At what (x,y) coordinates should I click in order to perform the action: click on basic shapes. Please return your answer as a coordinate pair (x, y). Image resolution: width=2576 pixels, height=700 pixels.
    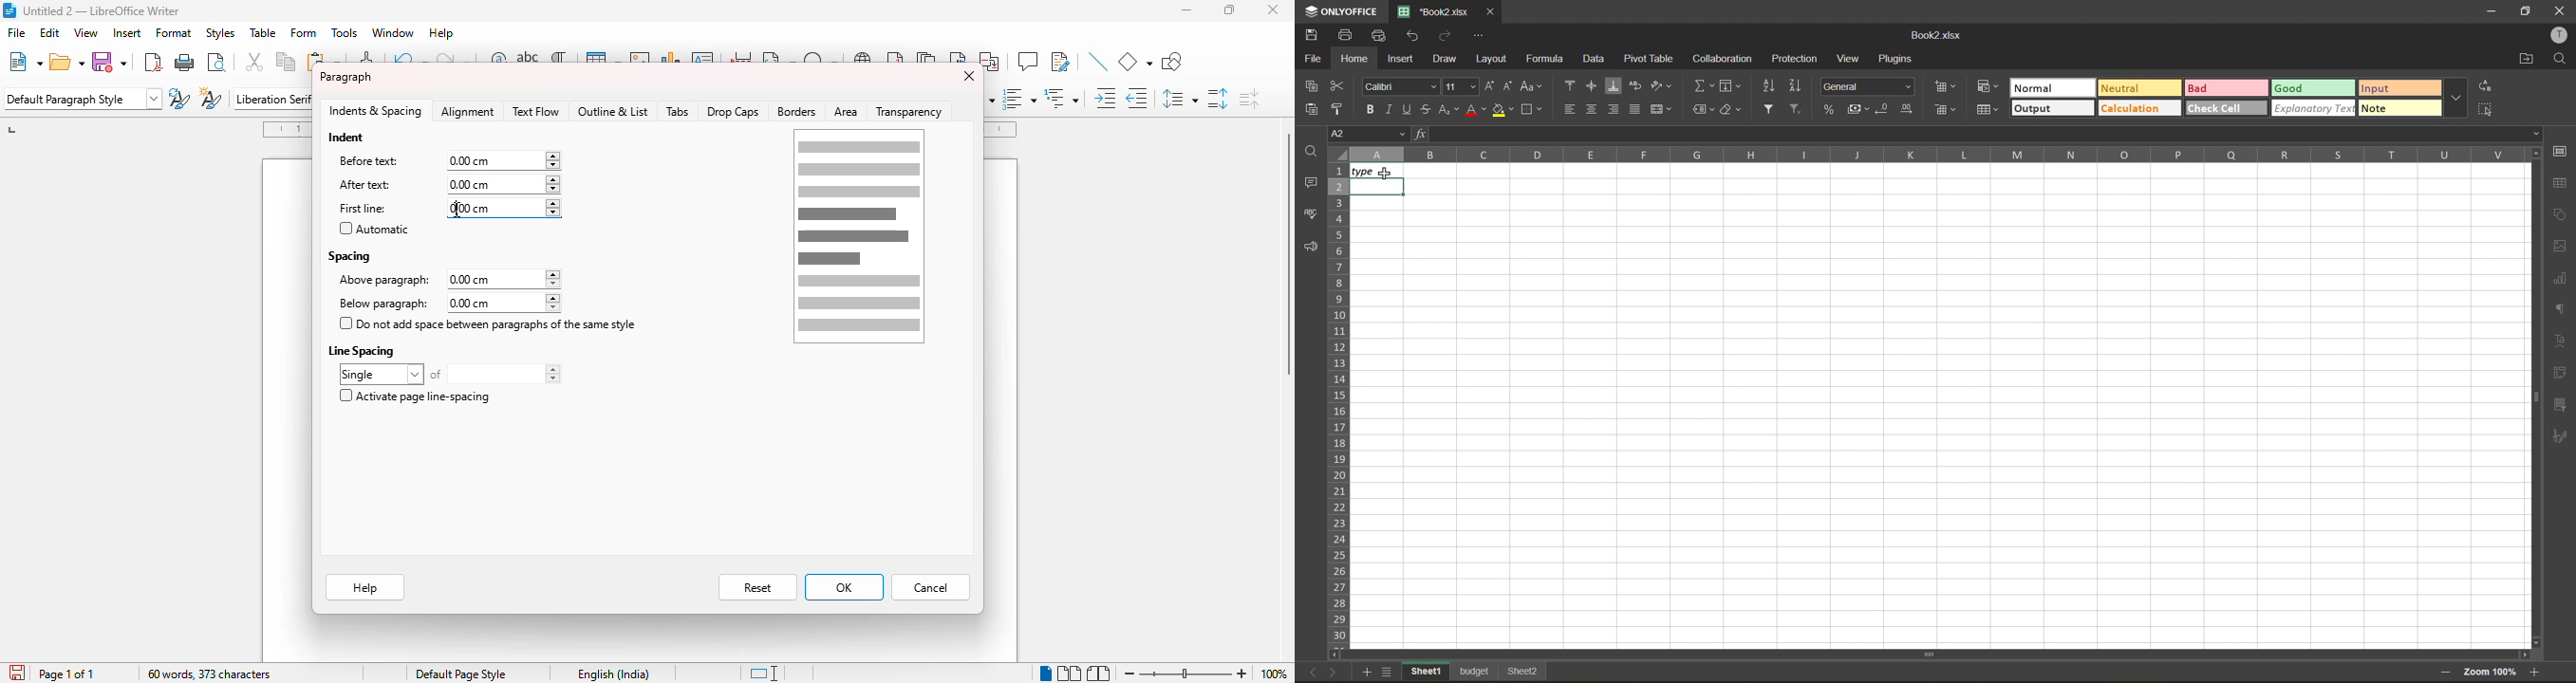
    Looking at the image, I should click on (1135, 62).